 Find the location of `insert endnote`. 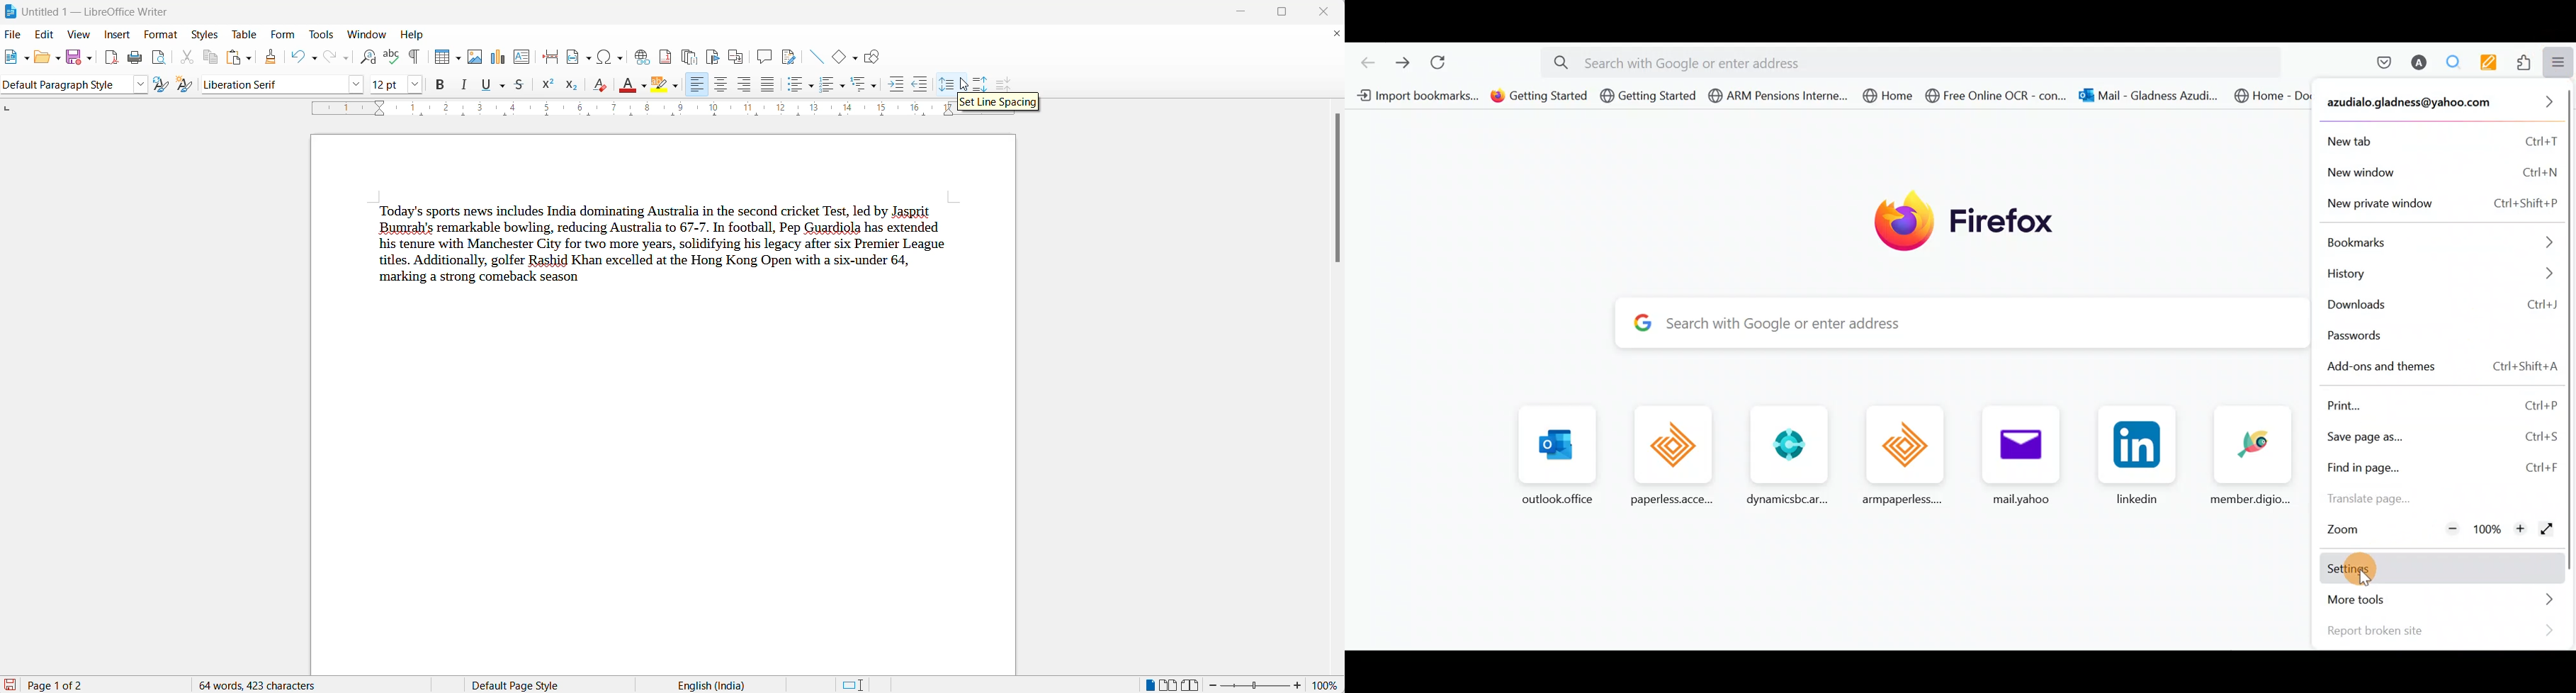

insert endnote is located at coordinates (687, 55).